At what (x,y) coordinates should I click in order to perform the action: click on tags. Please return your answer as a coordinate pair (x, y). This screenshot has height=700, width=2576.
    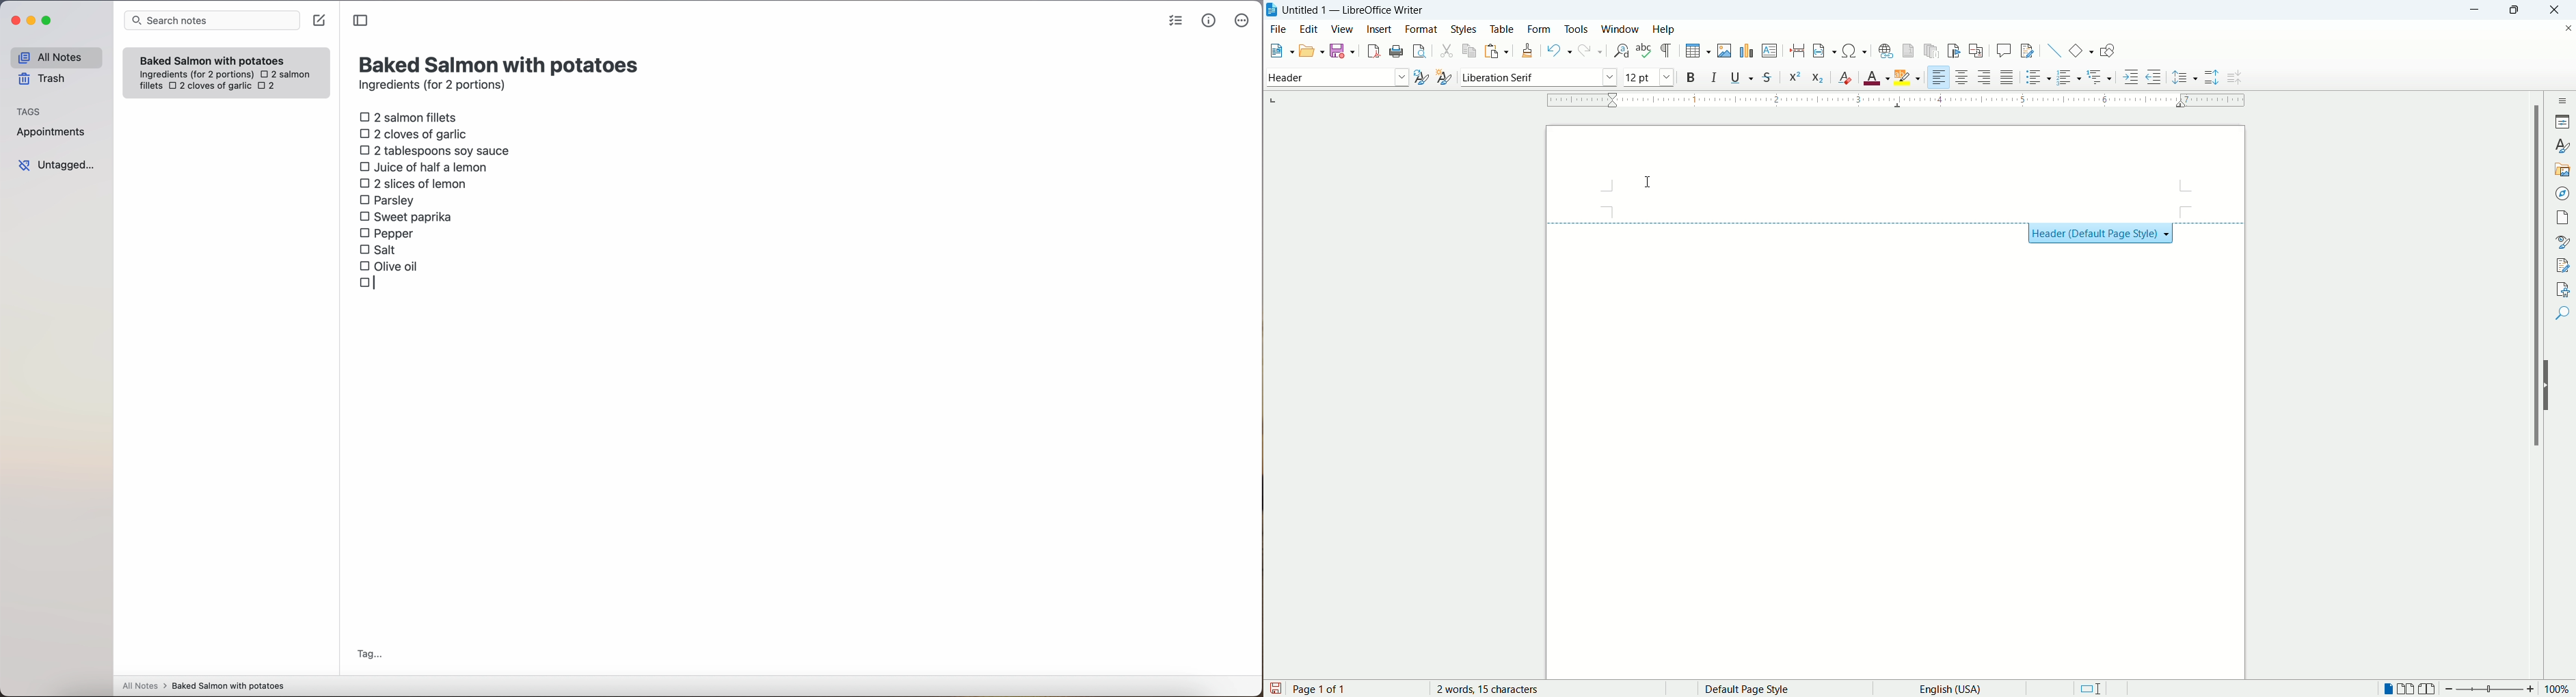
    Looking at the image, I should click on (29, 111).